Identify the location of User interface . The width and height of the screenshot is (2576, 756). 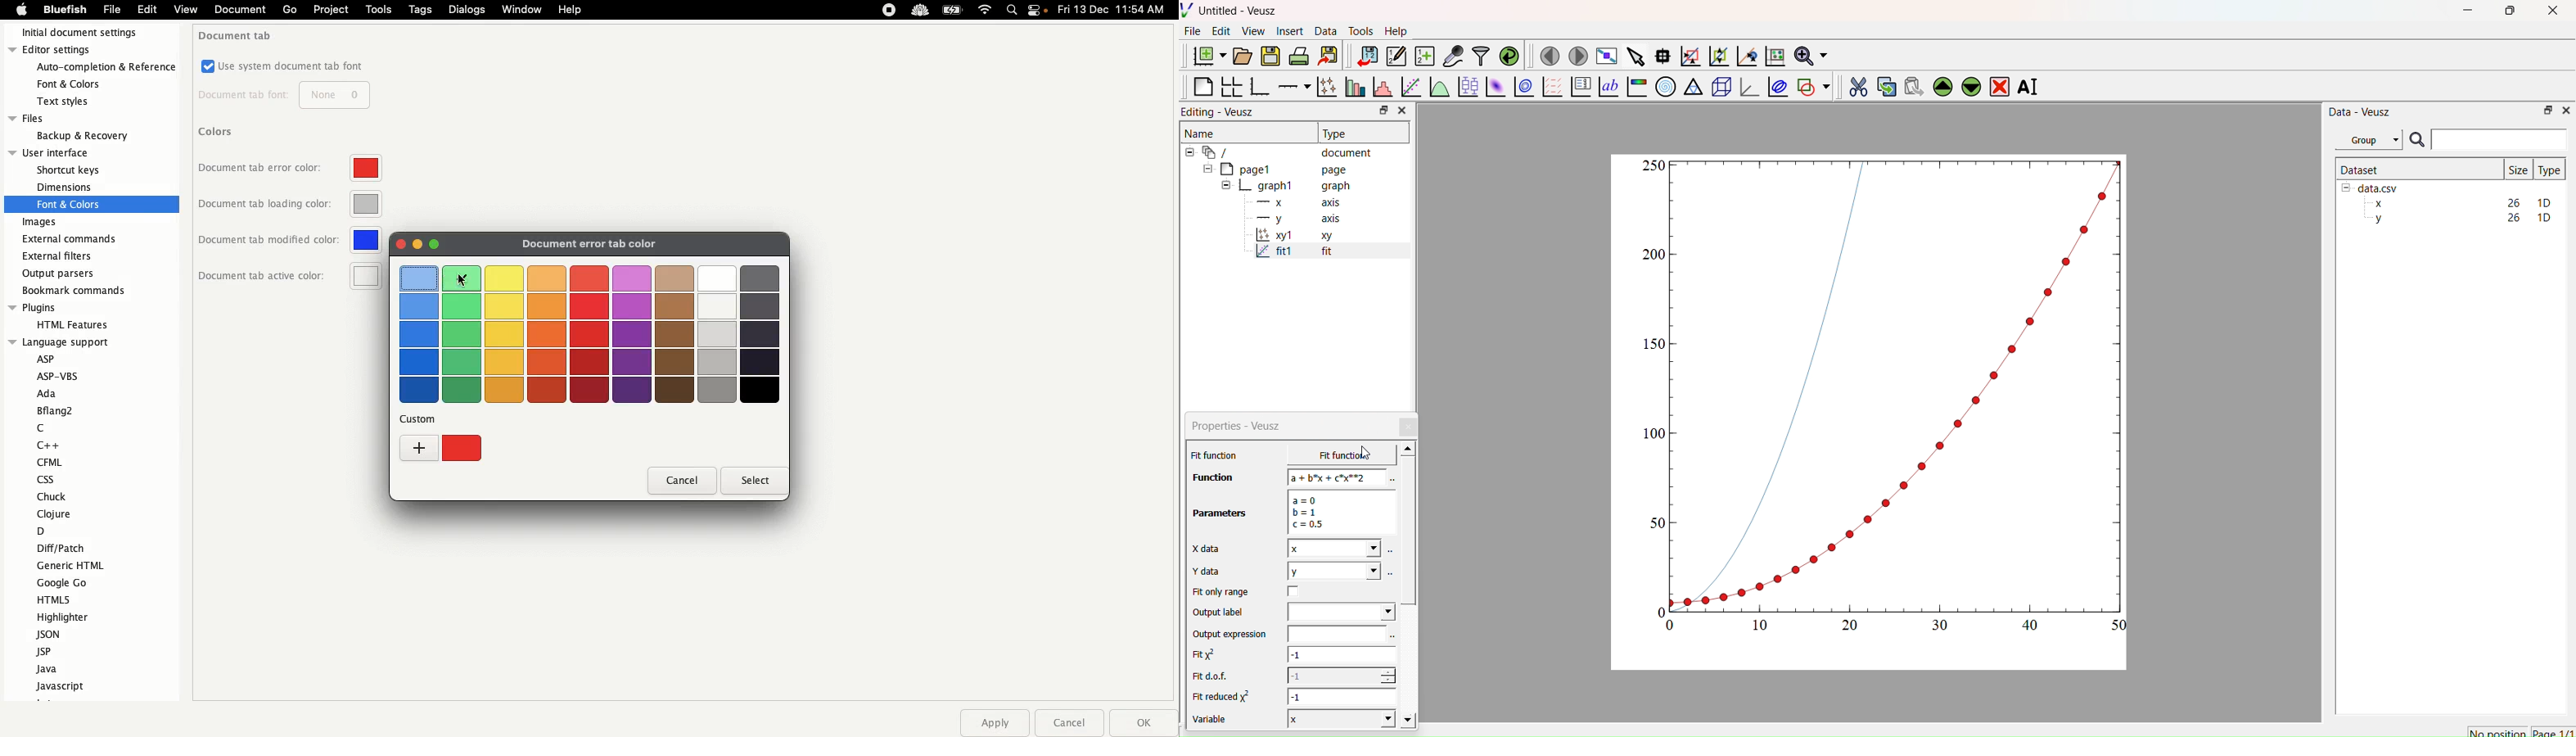
(64, 152).